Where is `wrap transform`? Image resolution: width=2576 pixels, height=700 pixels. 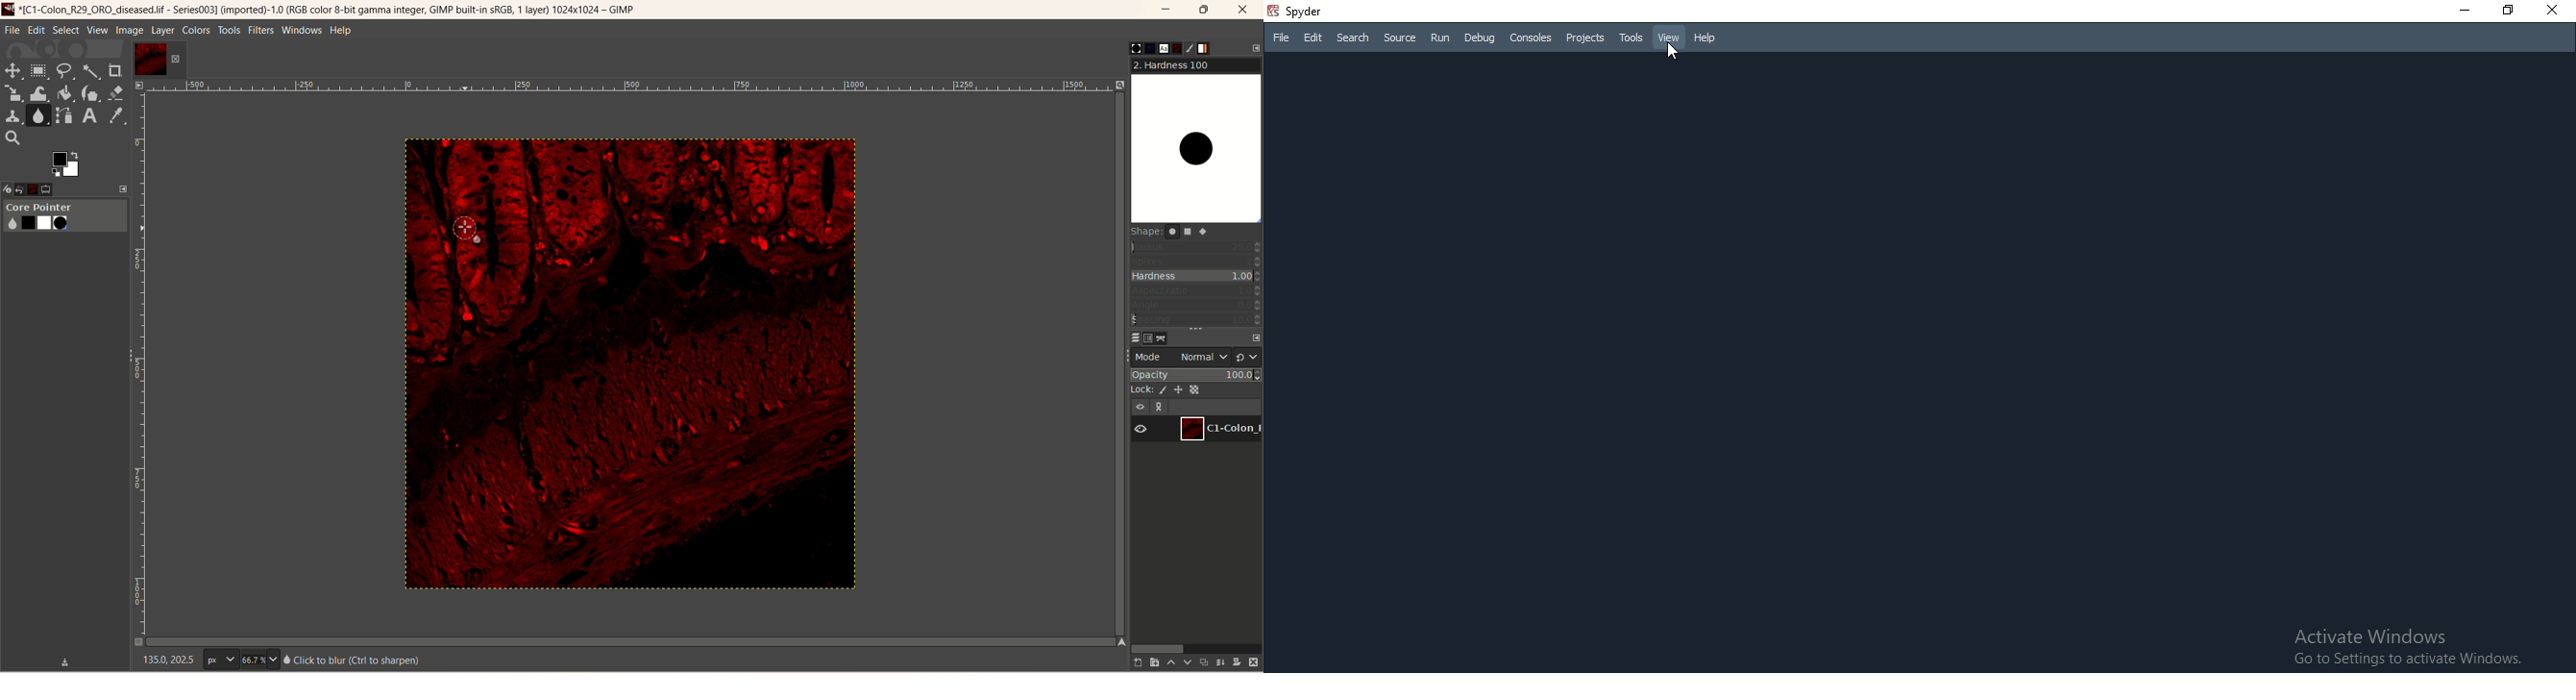
wrap transform is located at coordinates (38, 94).